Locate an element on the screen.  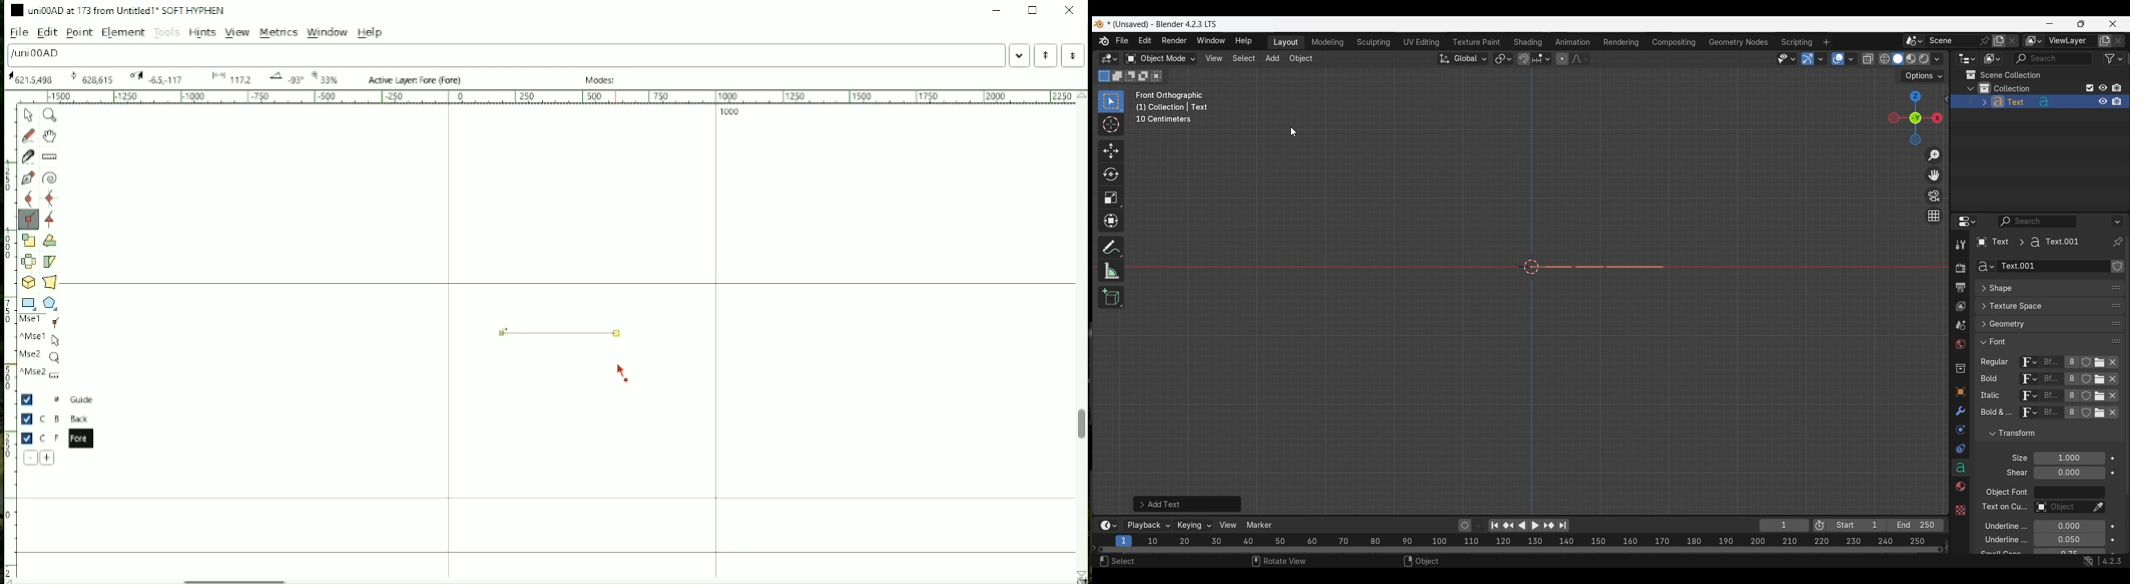
Show system preferences "Network" panel to allow online access is located at coordinates (2088, 562).